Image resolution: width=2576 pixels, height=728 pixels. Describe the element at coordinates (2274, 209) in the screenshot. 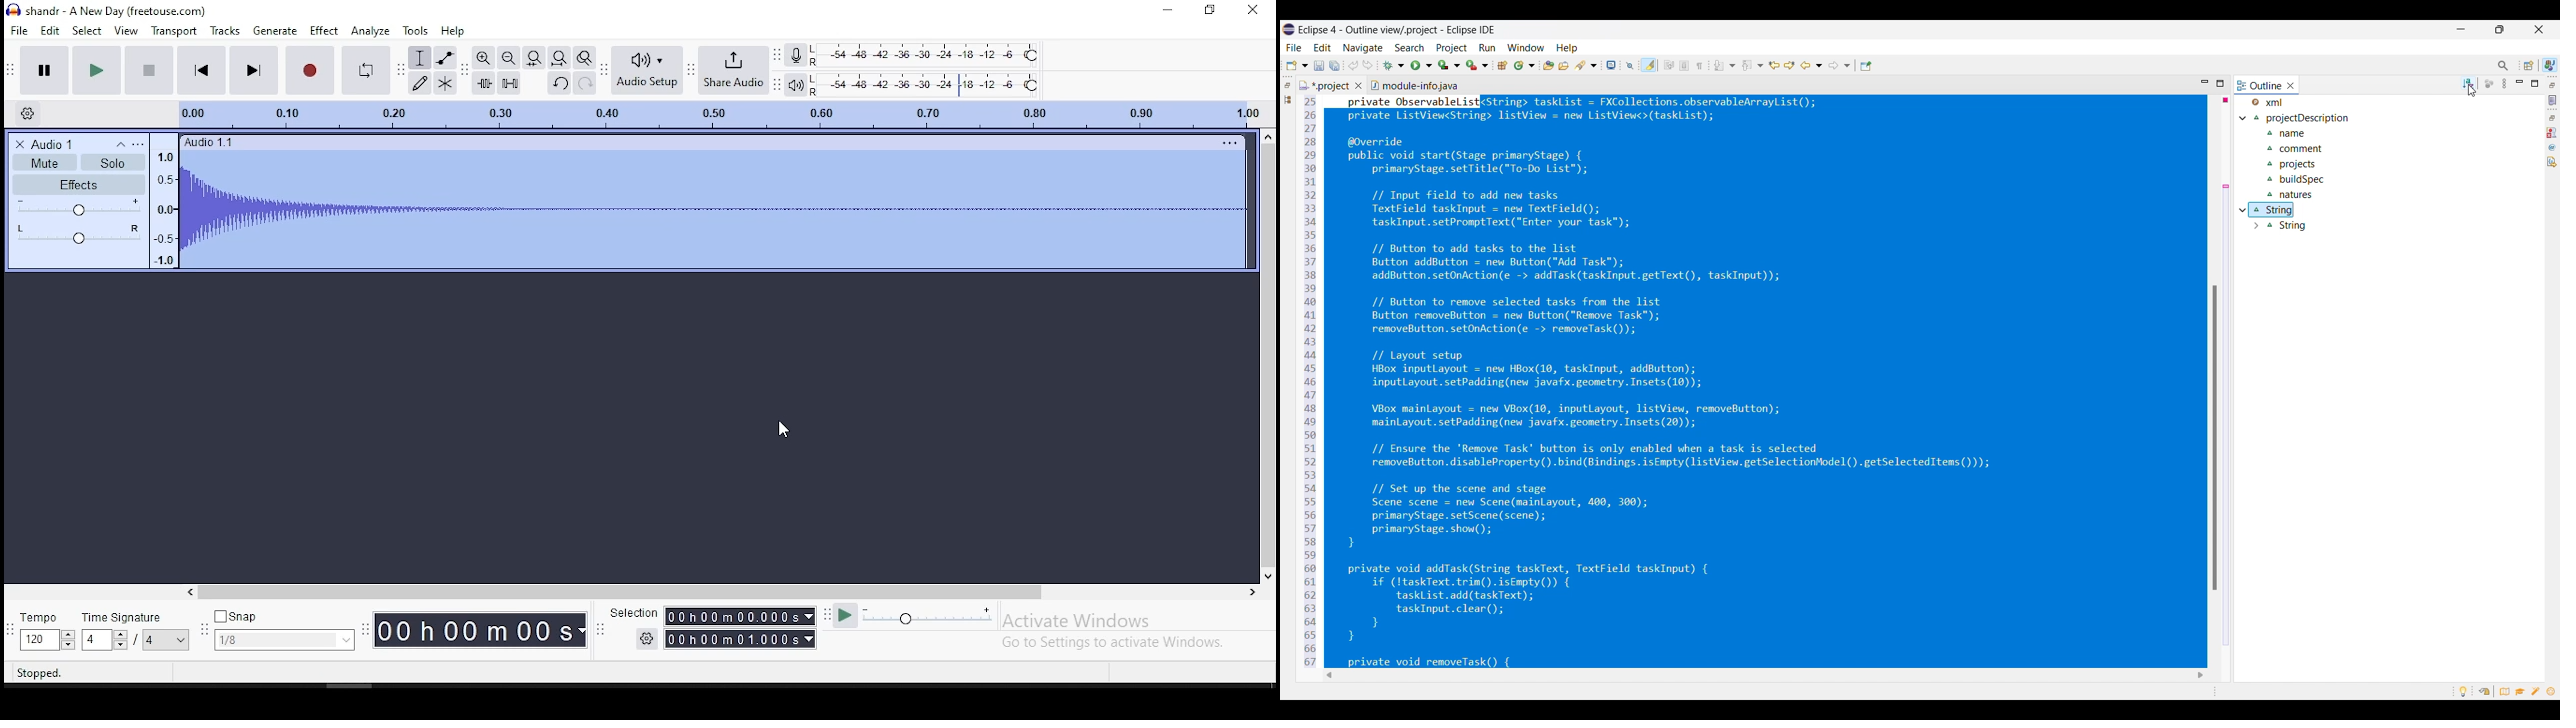

I see `string` at that location.